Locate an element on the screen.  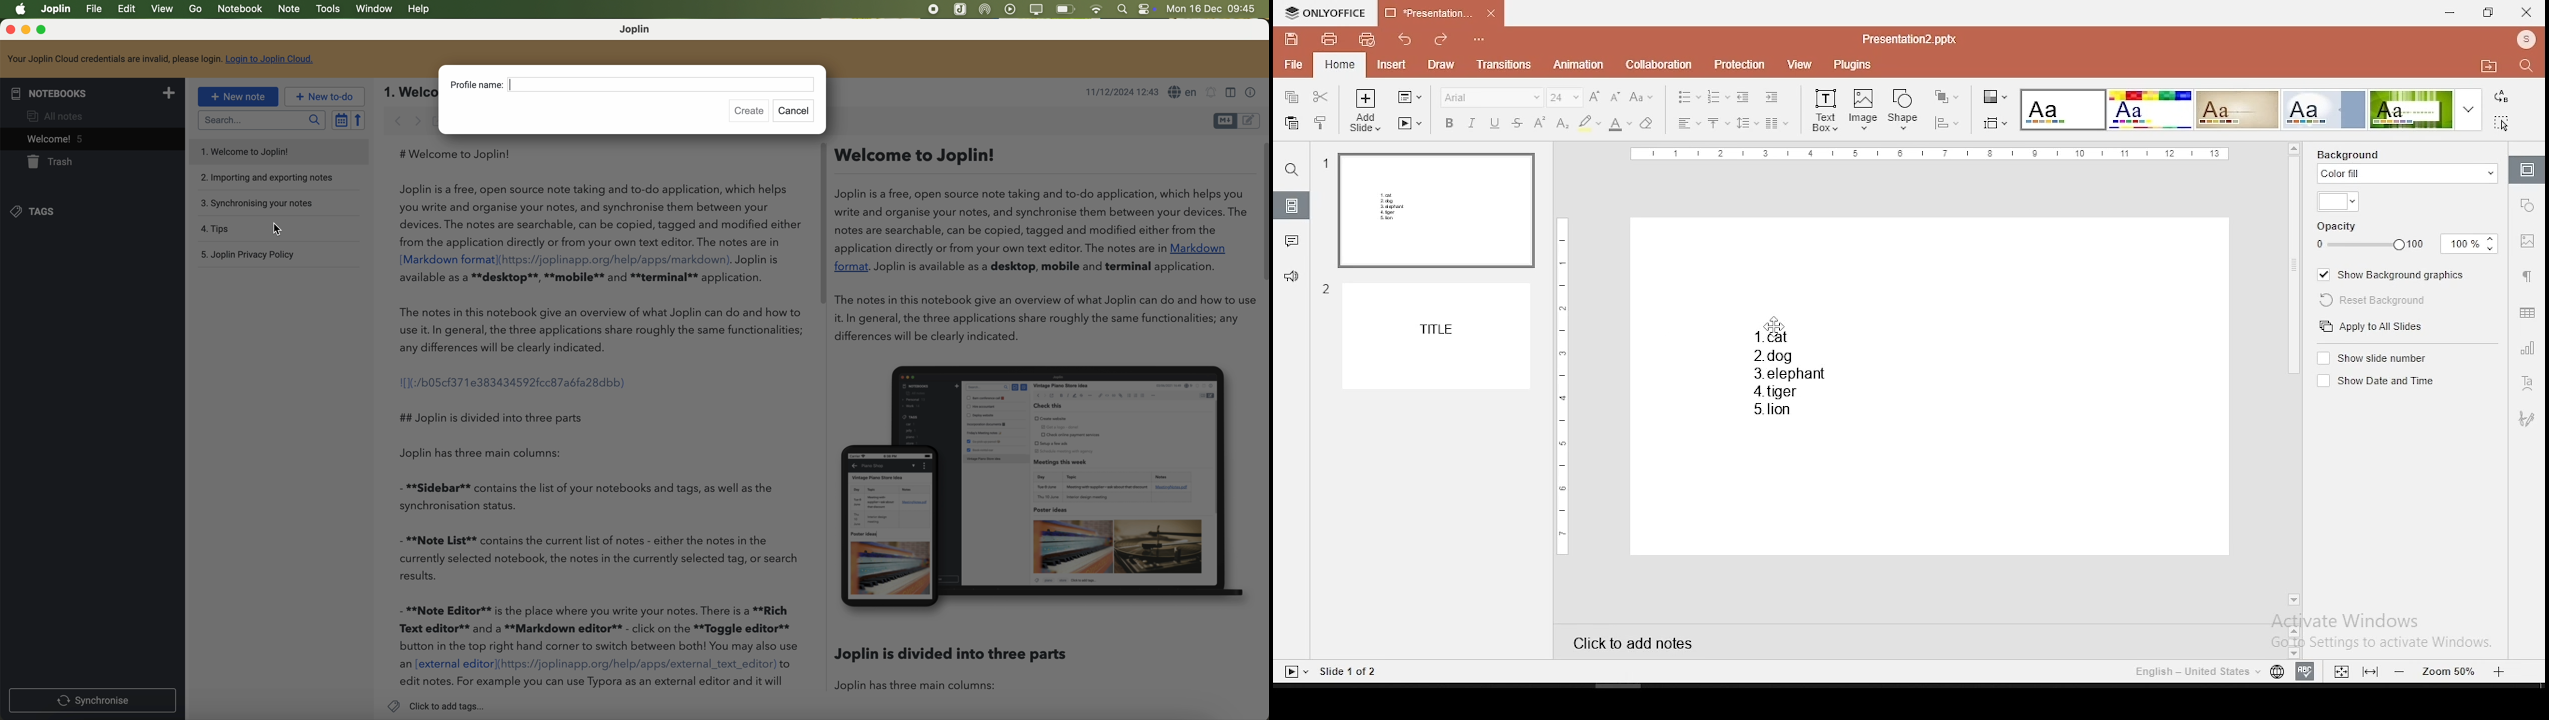
reverse sort order is located at coordinates (358, 121).